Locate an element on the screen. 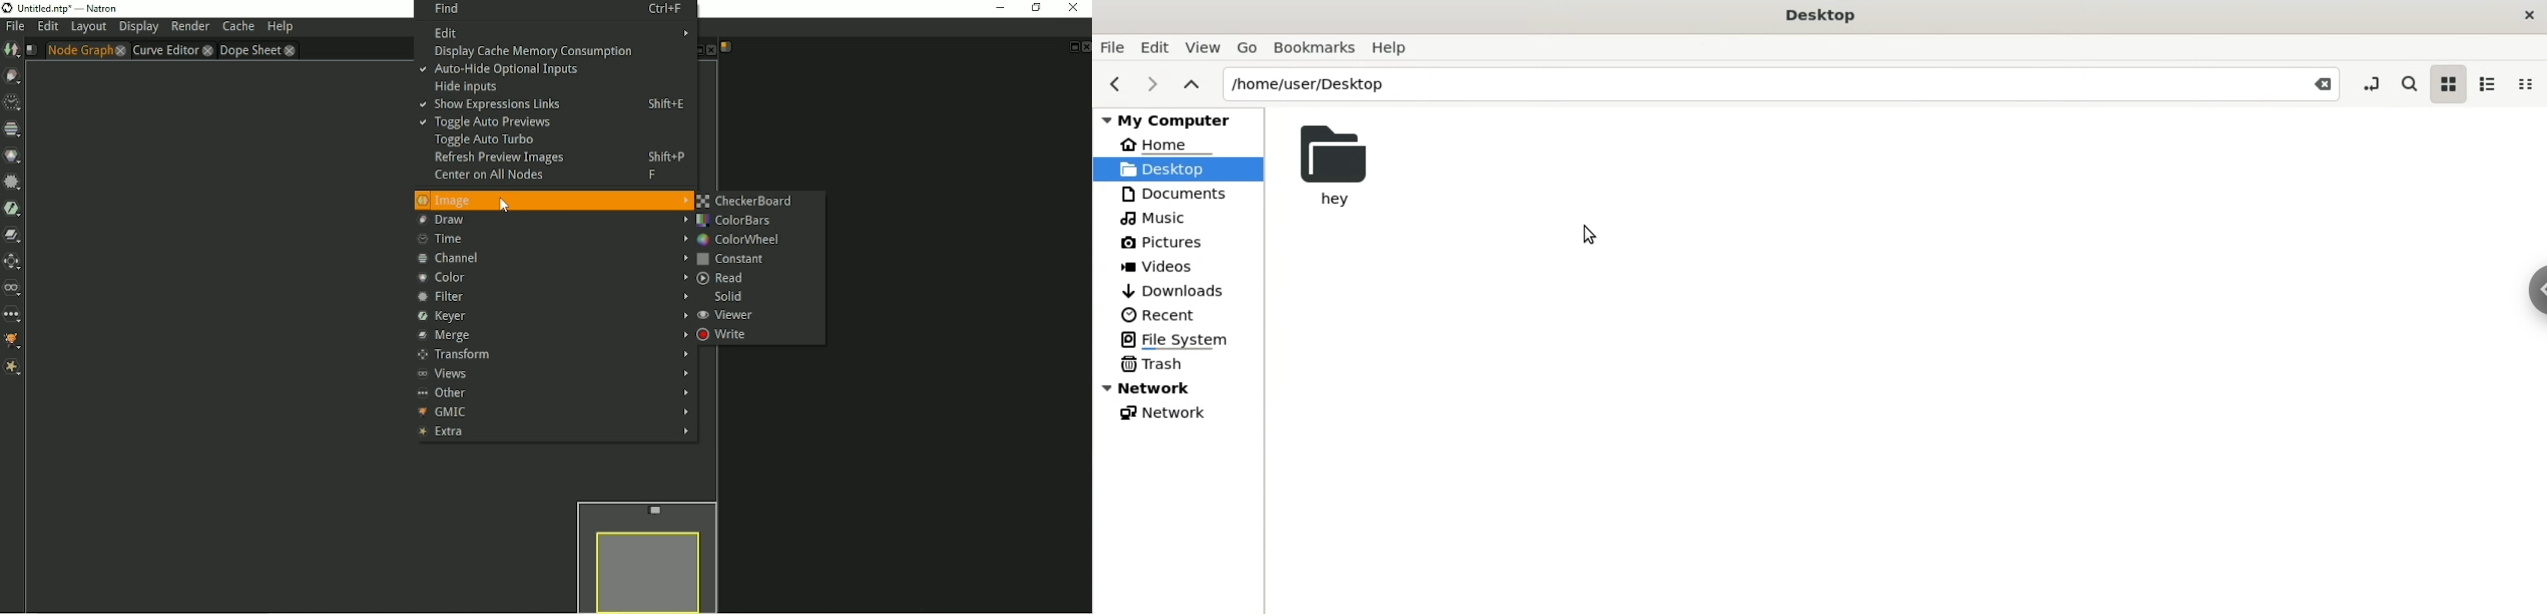 The image size is (2548, 616). next is located at coordinates (1154, 87).